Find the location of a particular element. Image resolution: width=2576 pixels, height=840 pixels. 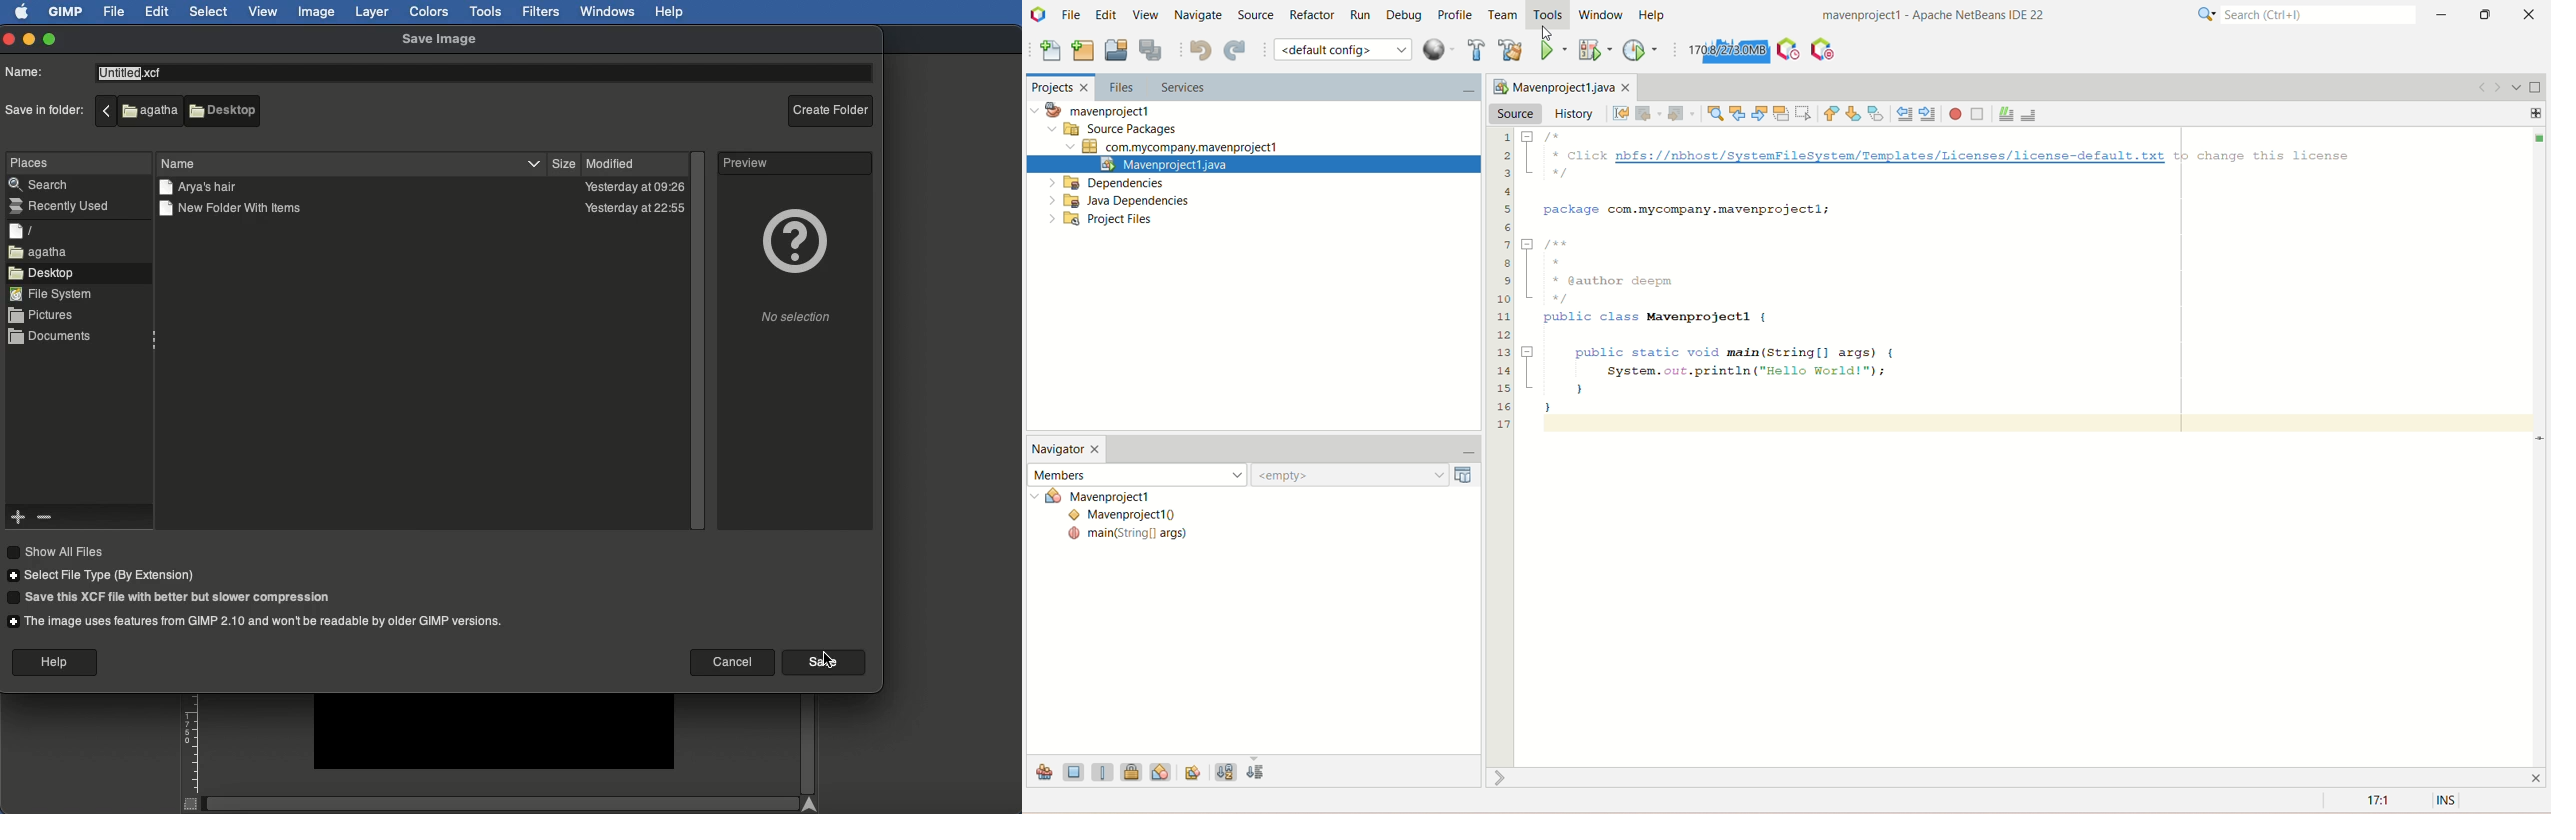

Save this file with slower compression is located at coordinates (172, 598).